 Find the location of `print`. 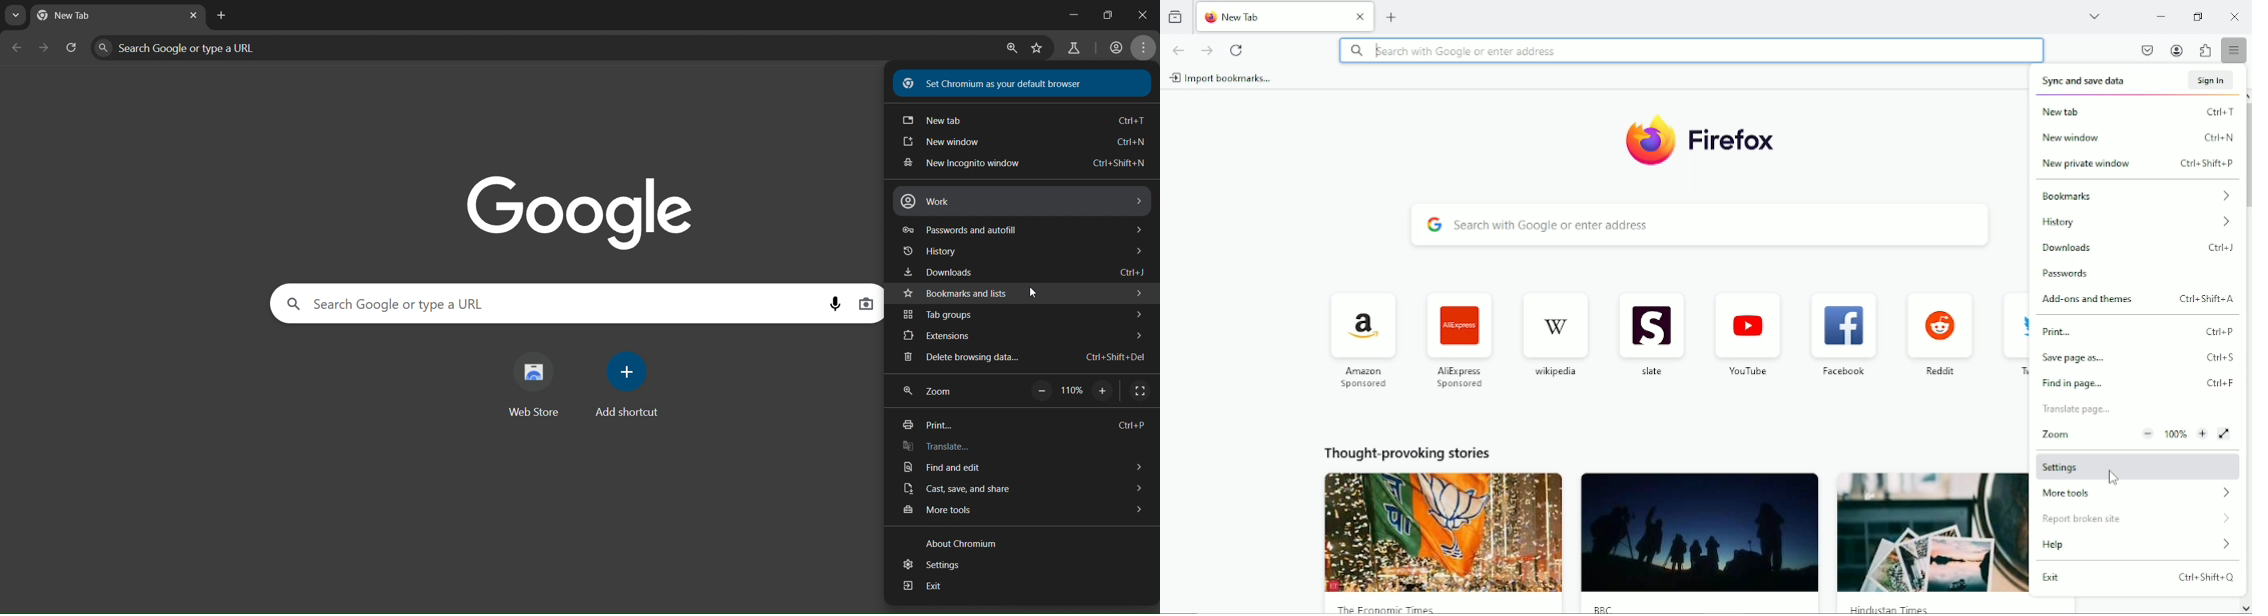

print is located at coordinates (1024, 425).